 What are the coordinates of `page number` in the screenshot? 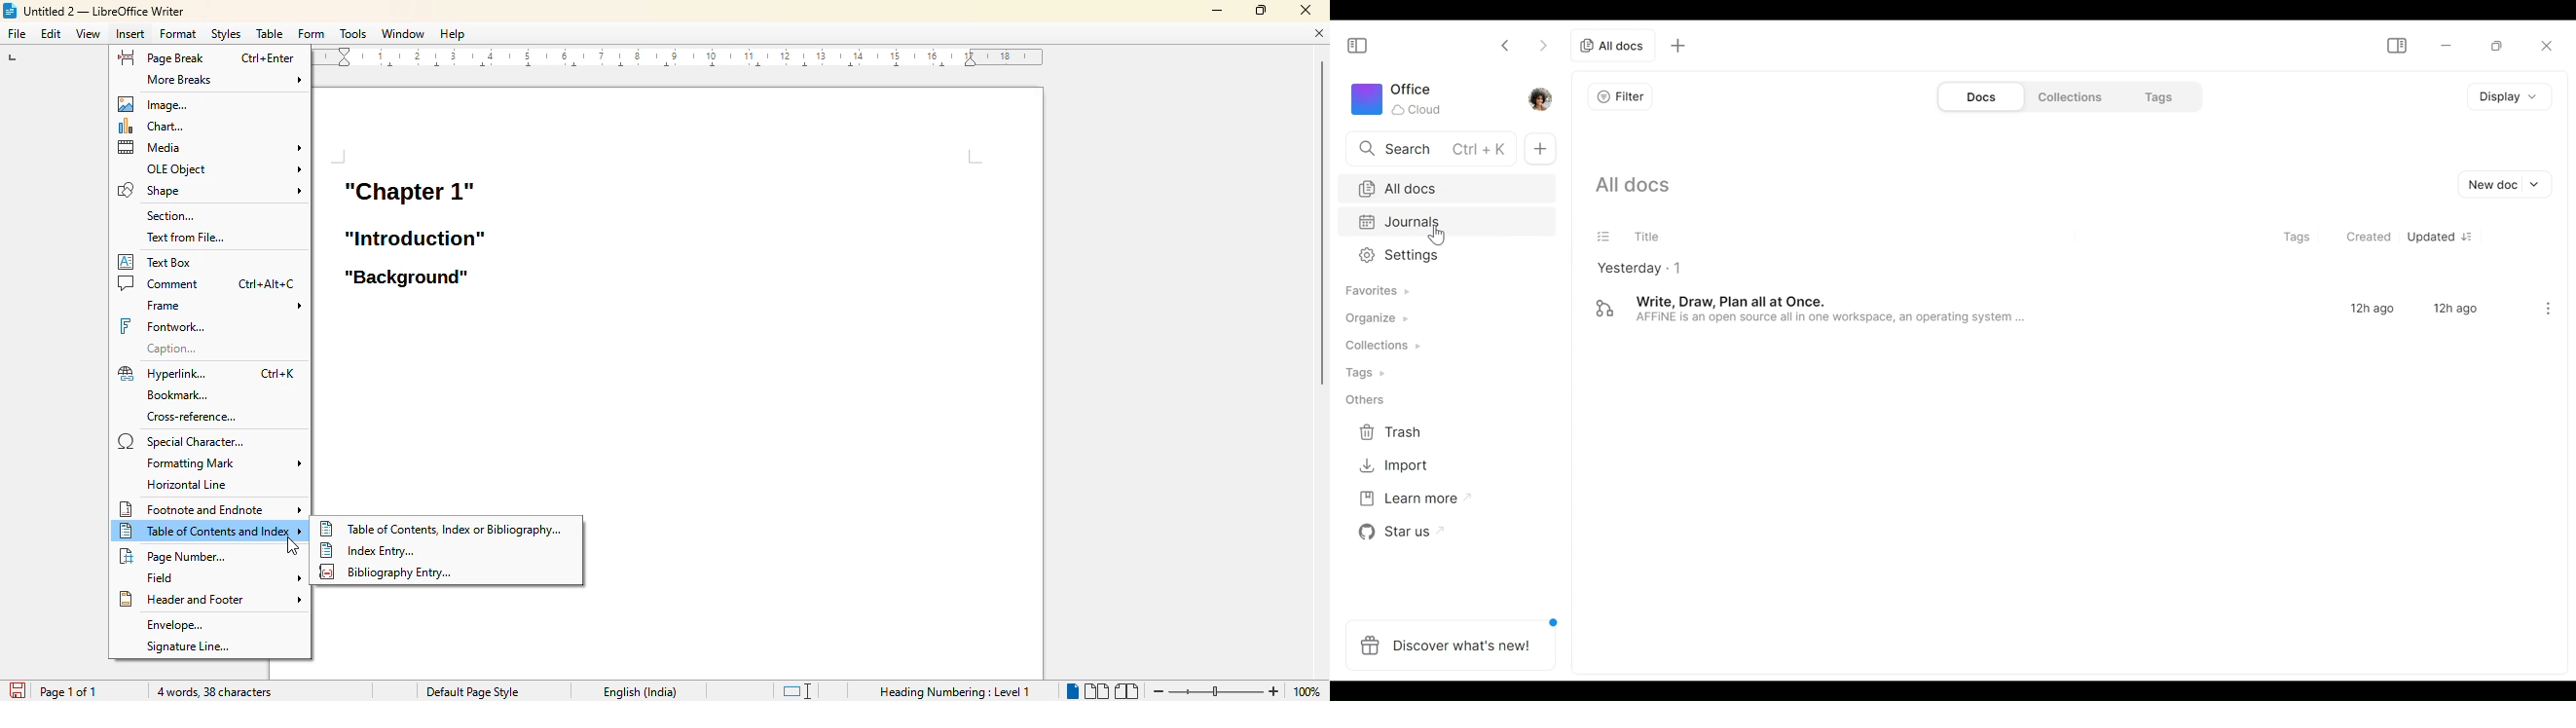 It's located at (174, 555).